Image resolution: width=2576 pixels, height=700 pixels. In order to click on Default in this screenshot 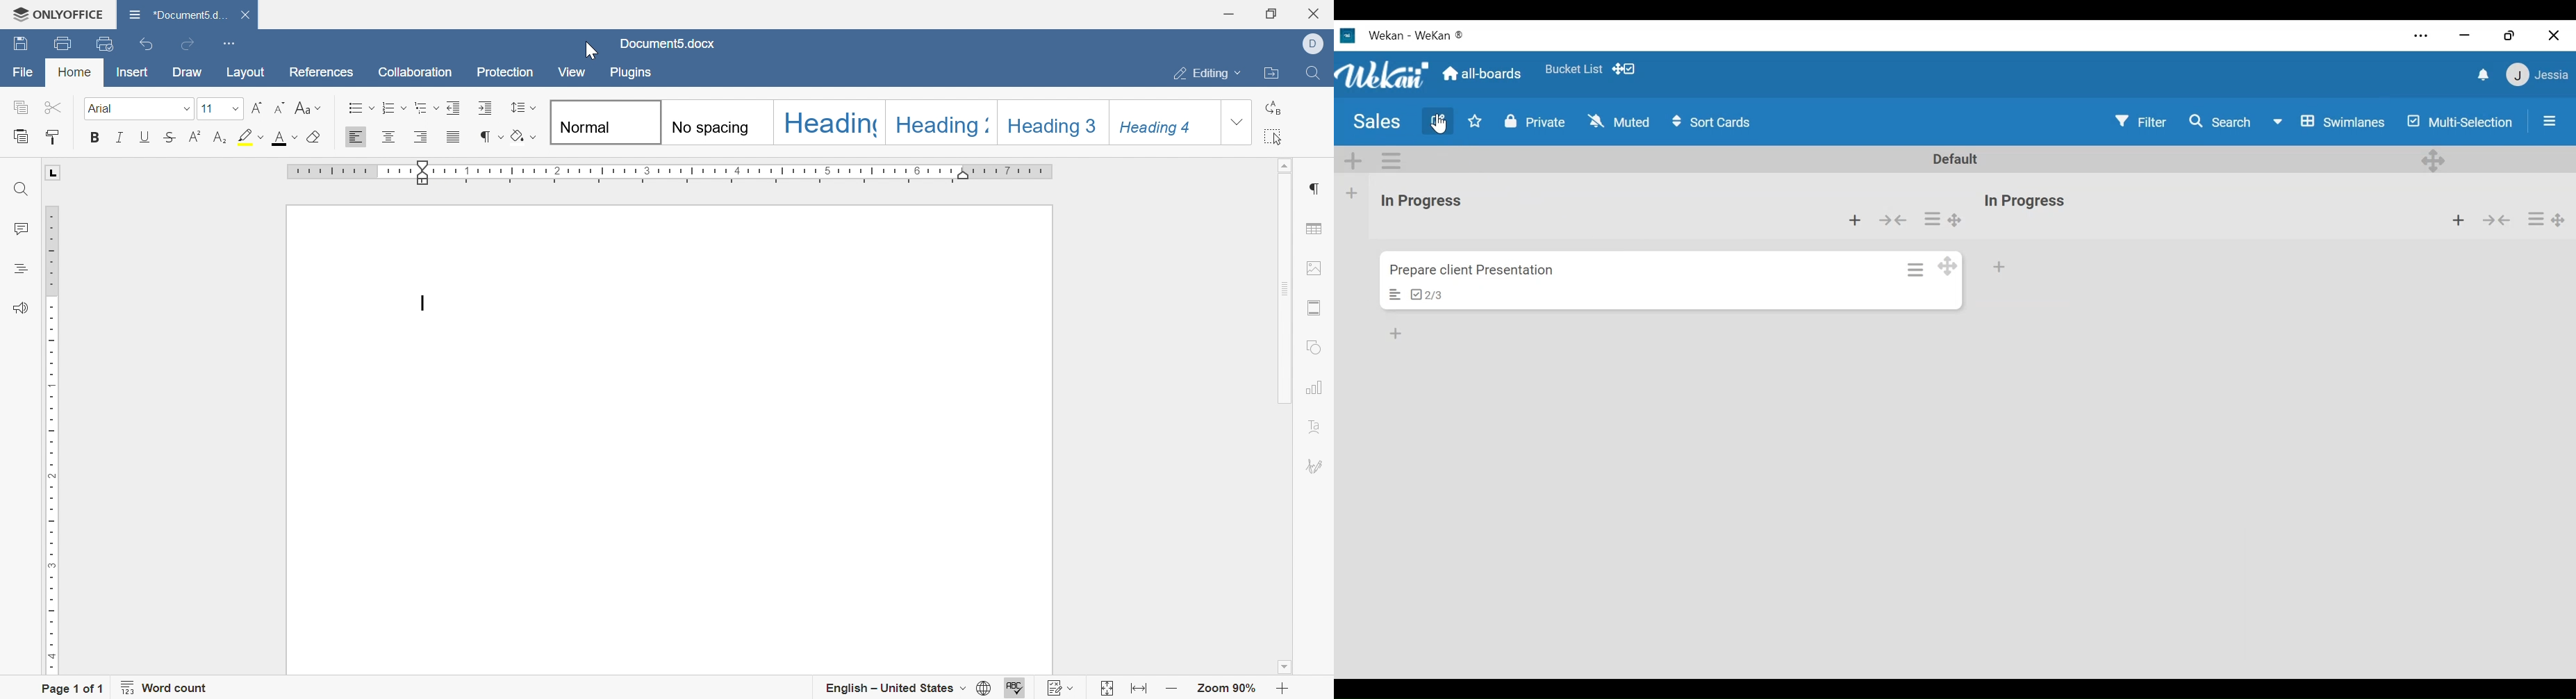, I will do `click(1953, 159)`.